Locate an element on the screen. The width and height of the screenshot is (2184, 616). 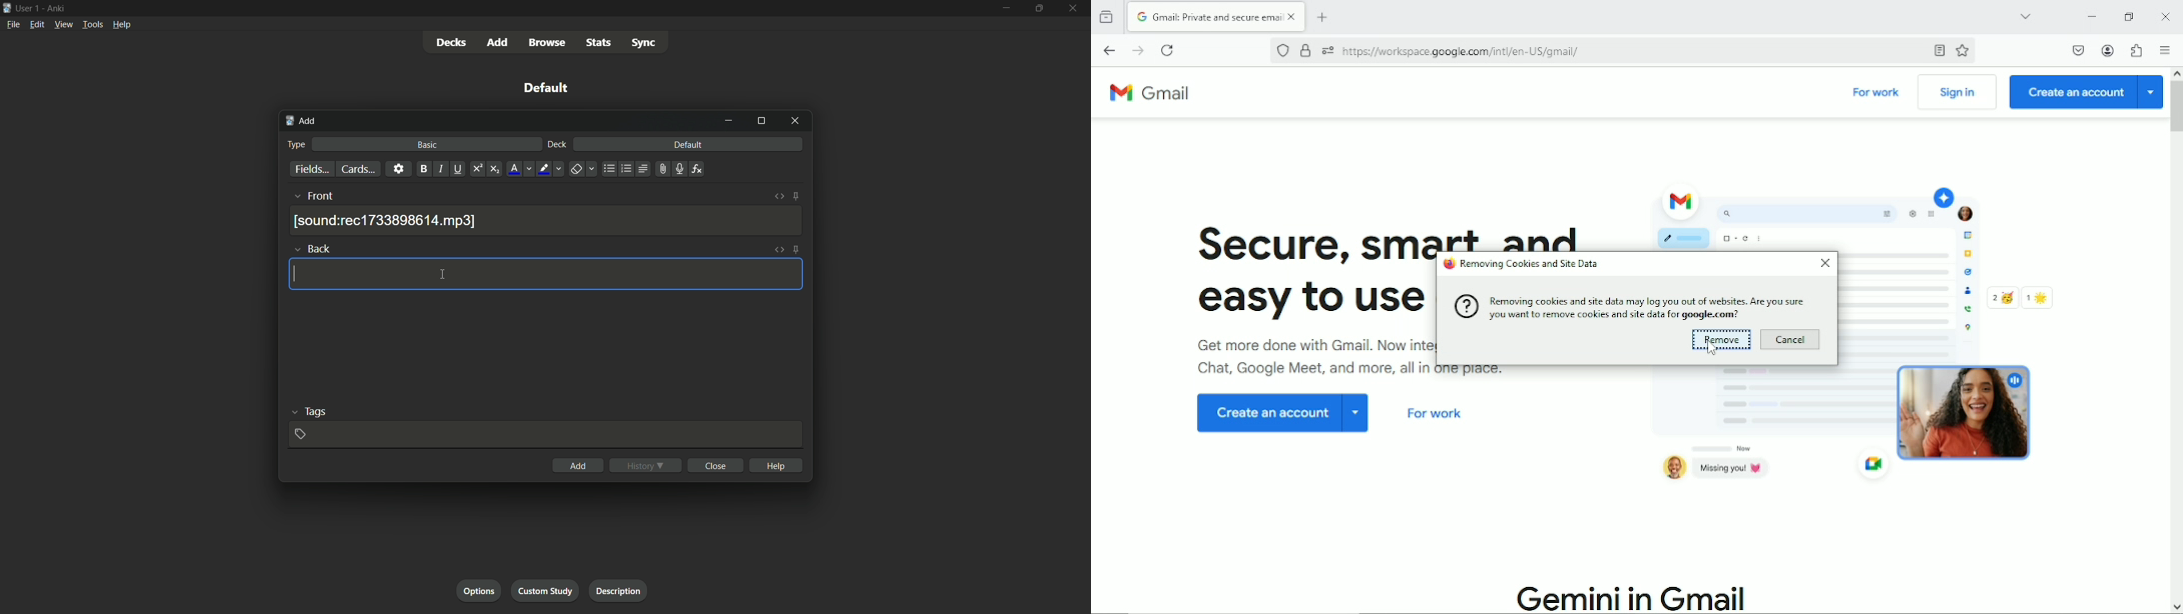
Toggle reader view is located at coordinates (1937, 51).